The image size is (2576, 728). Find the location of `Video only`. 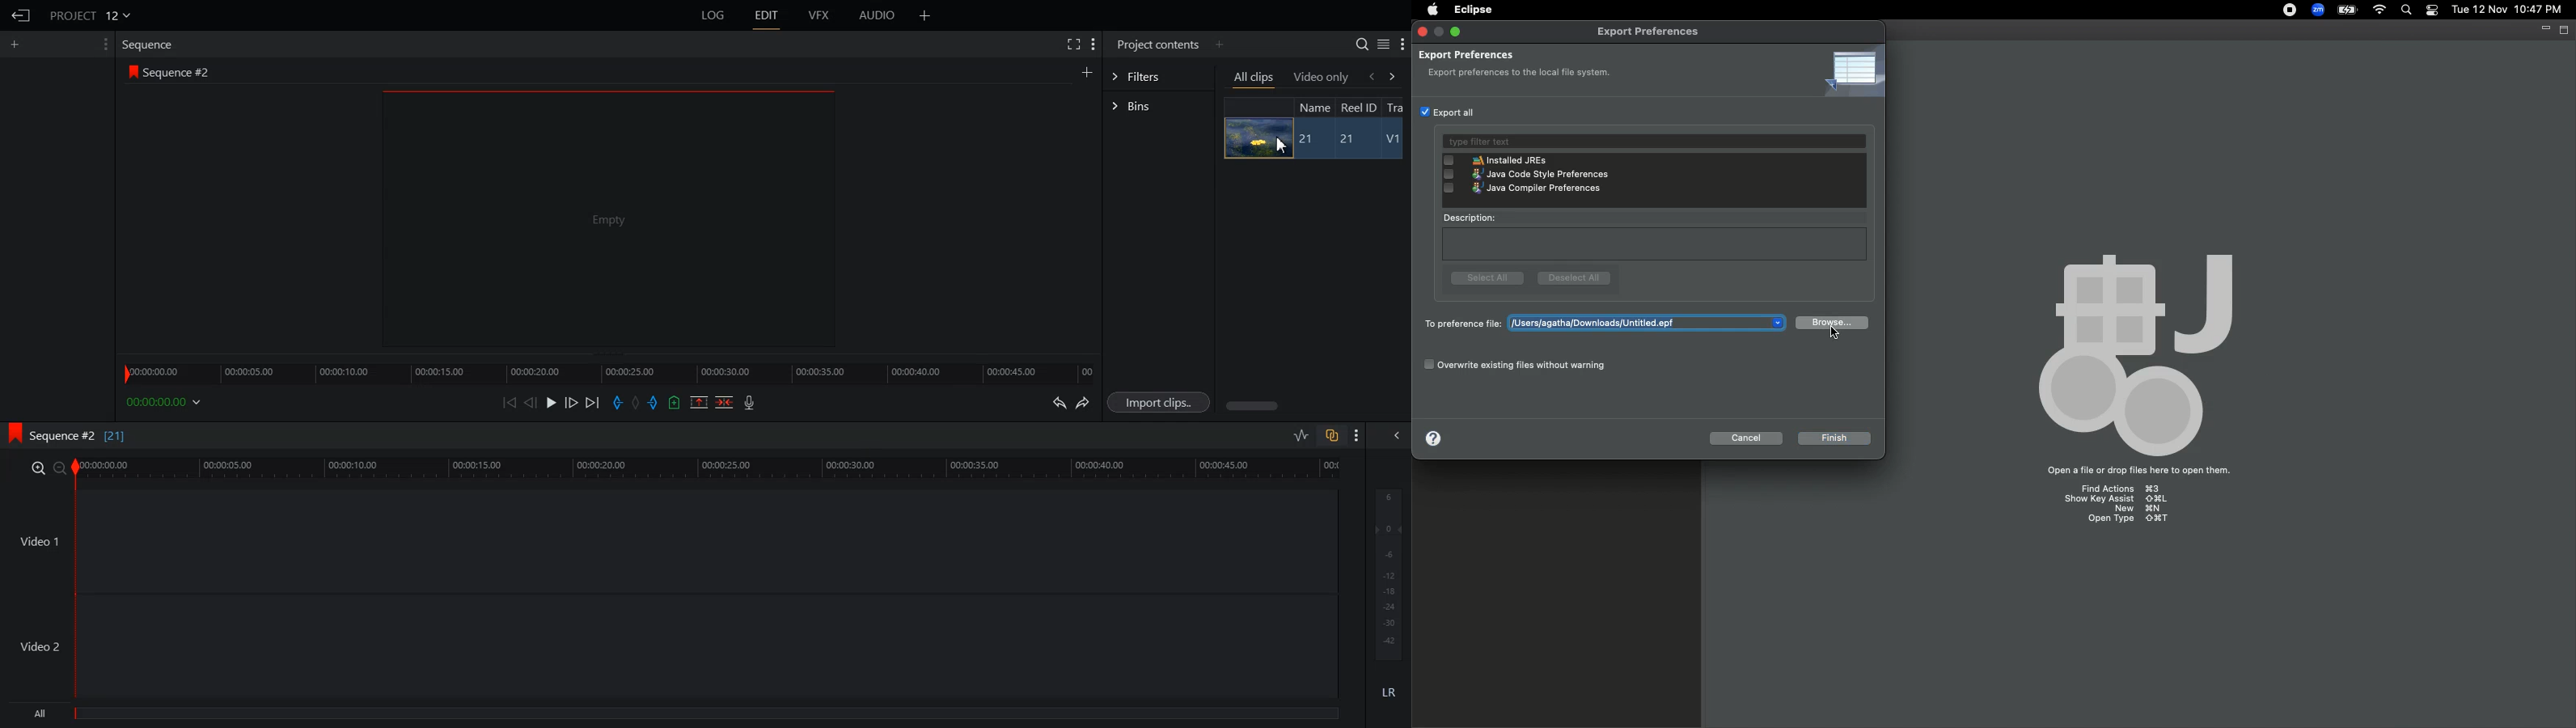

Video only is located at coordinates (1322, 76).